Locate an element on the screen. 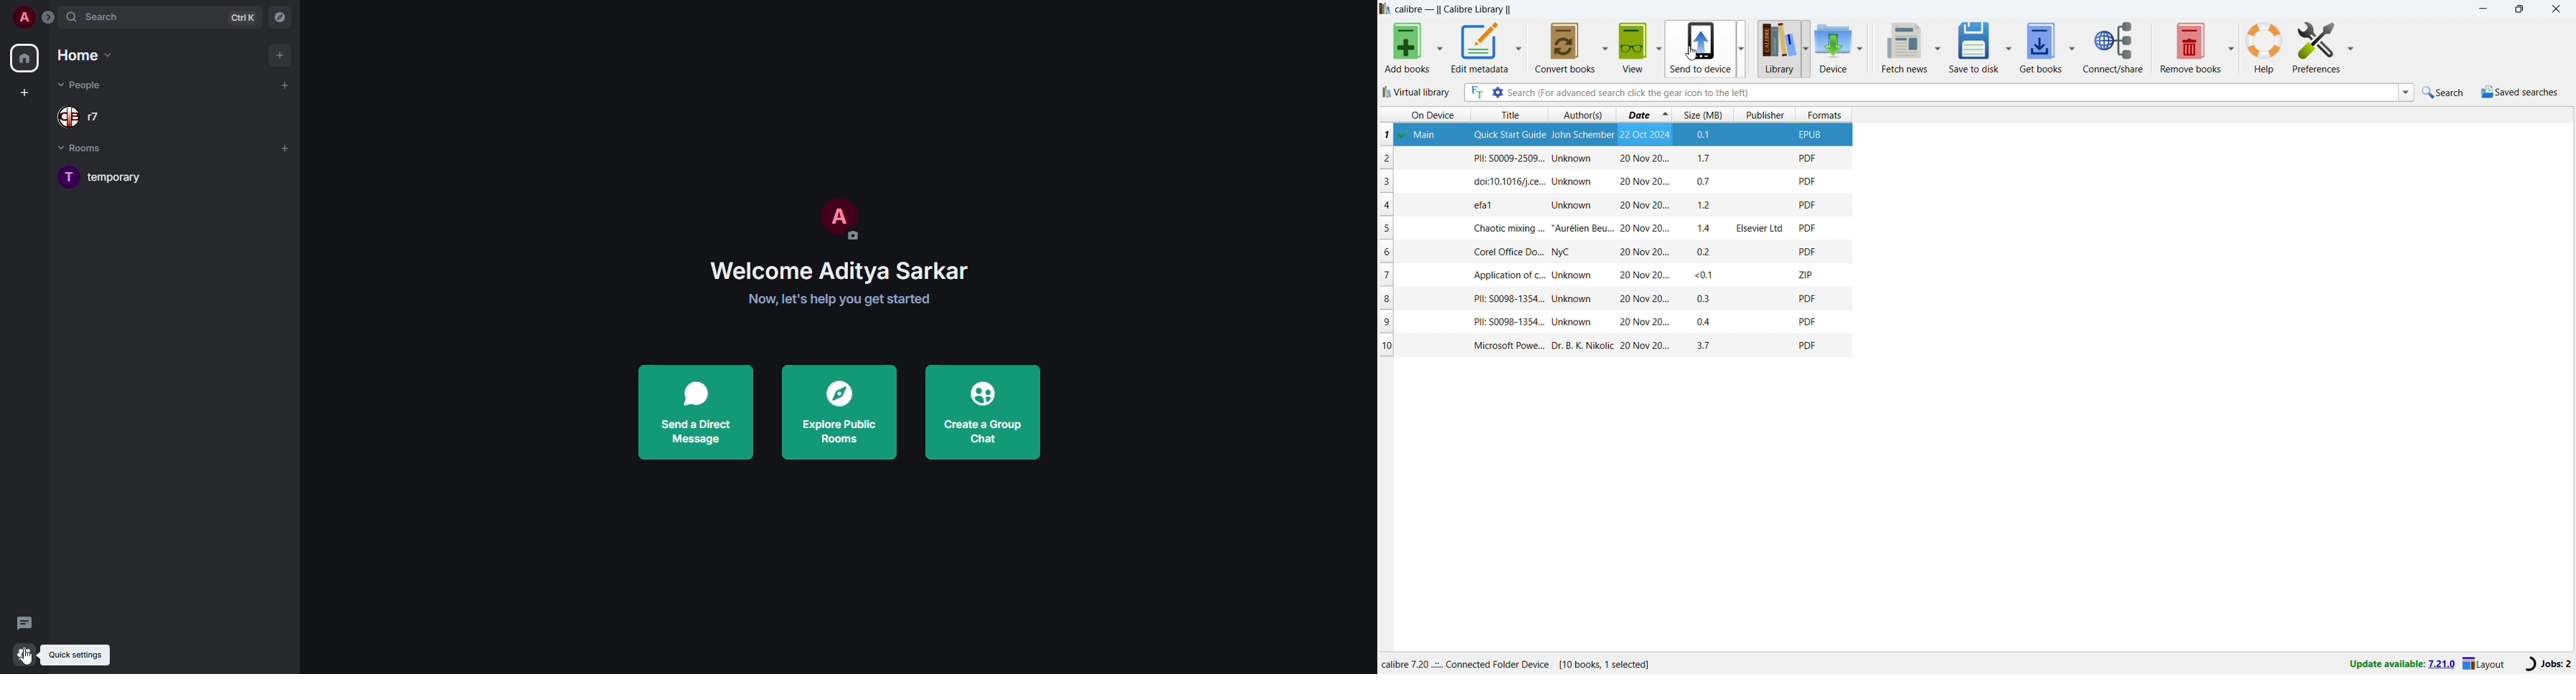  maximize is located at coordinates (2519, 9).